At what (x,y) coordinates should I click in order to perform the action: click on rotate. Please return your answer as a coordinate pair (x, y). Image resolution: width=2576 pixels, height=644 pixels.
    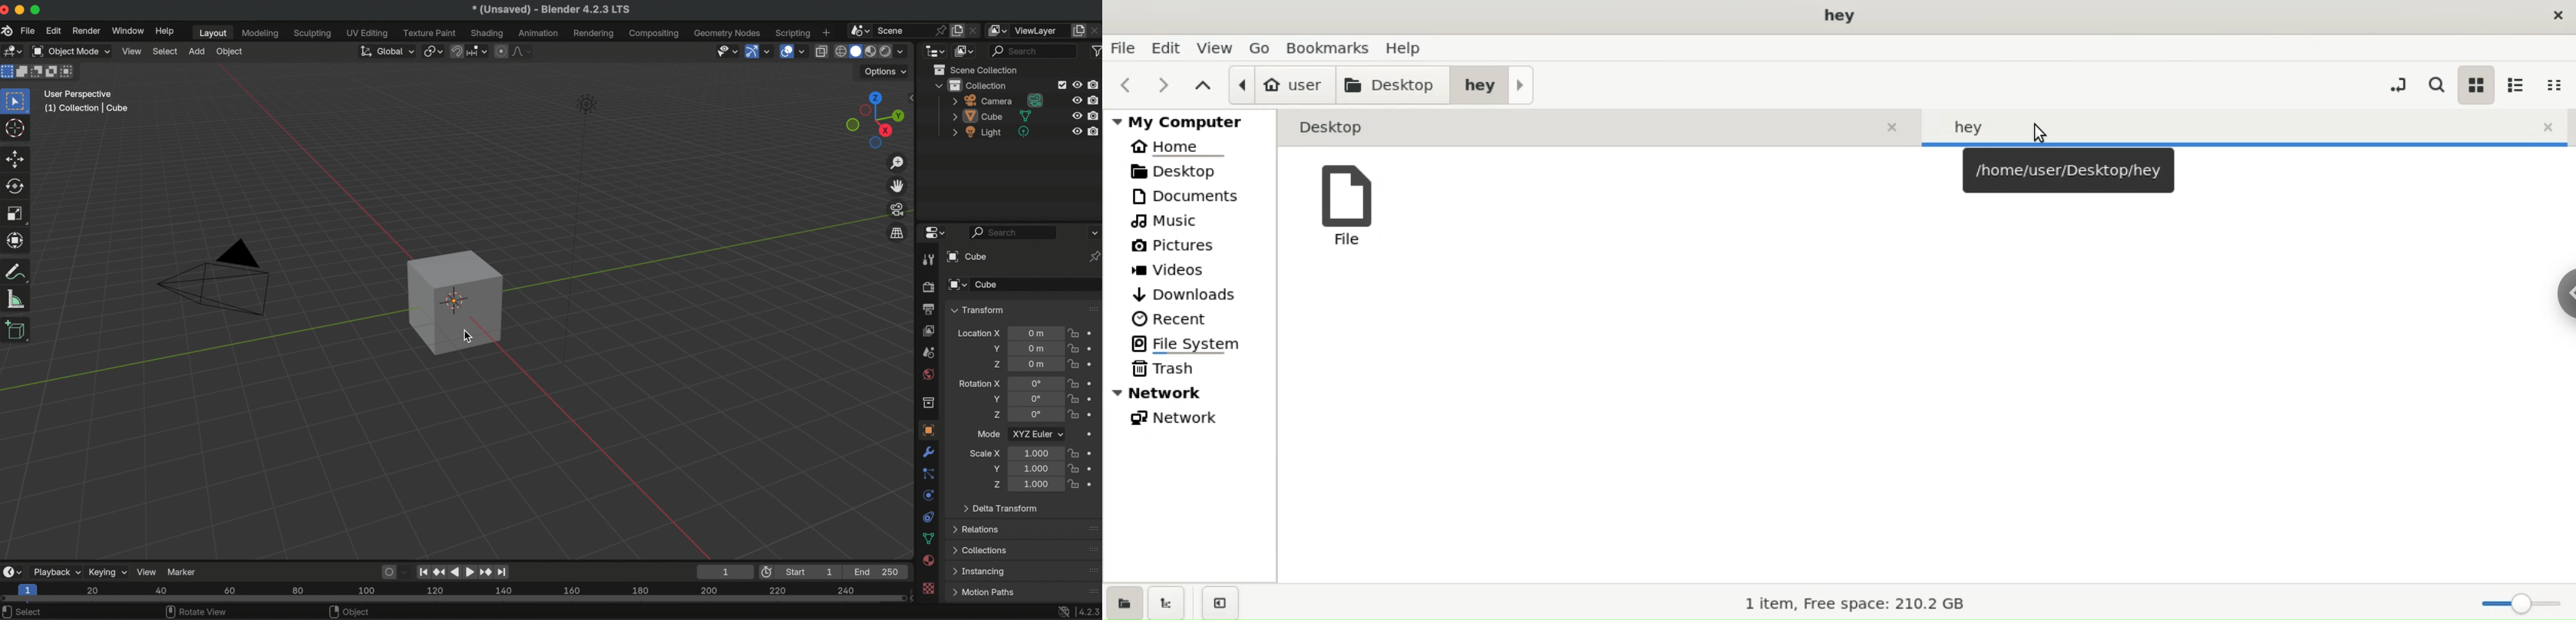
    Looking at the image, I should click on (17, 187).